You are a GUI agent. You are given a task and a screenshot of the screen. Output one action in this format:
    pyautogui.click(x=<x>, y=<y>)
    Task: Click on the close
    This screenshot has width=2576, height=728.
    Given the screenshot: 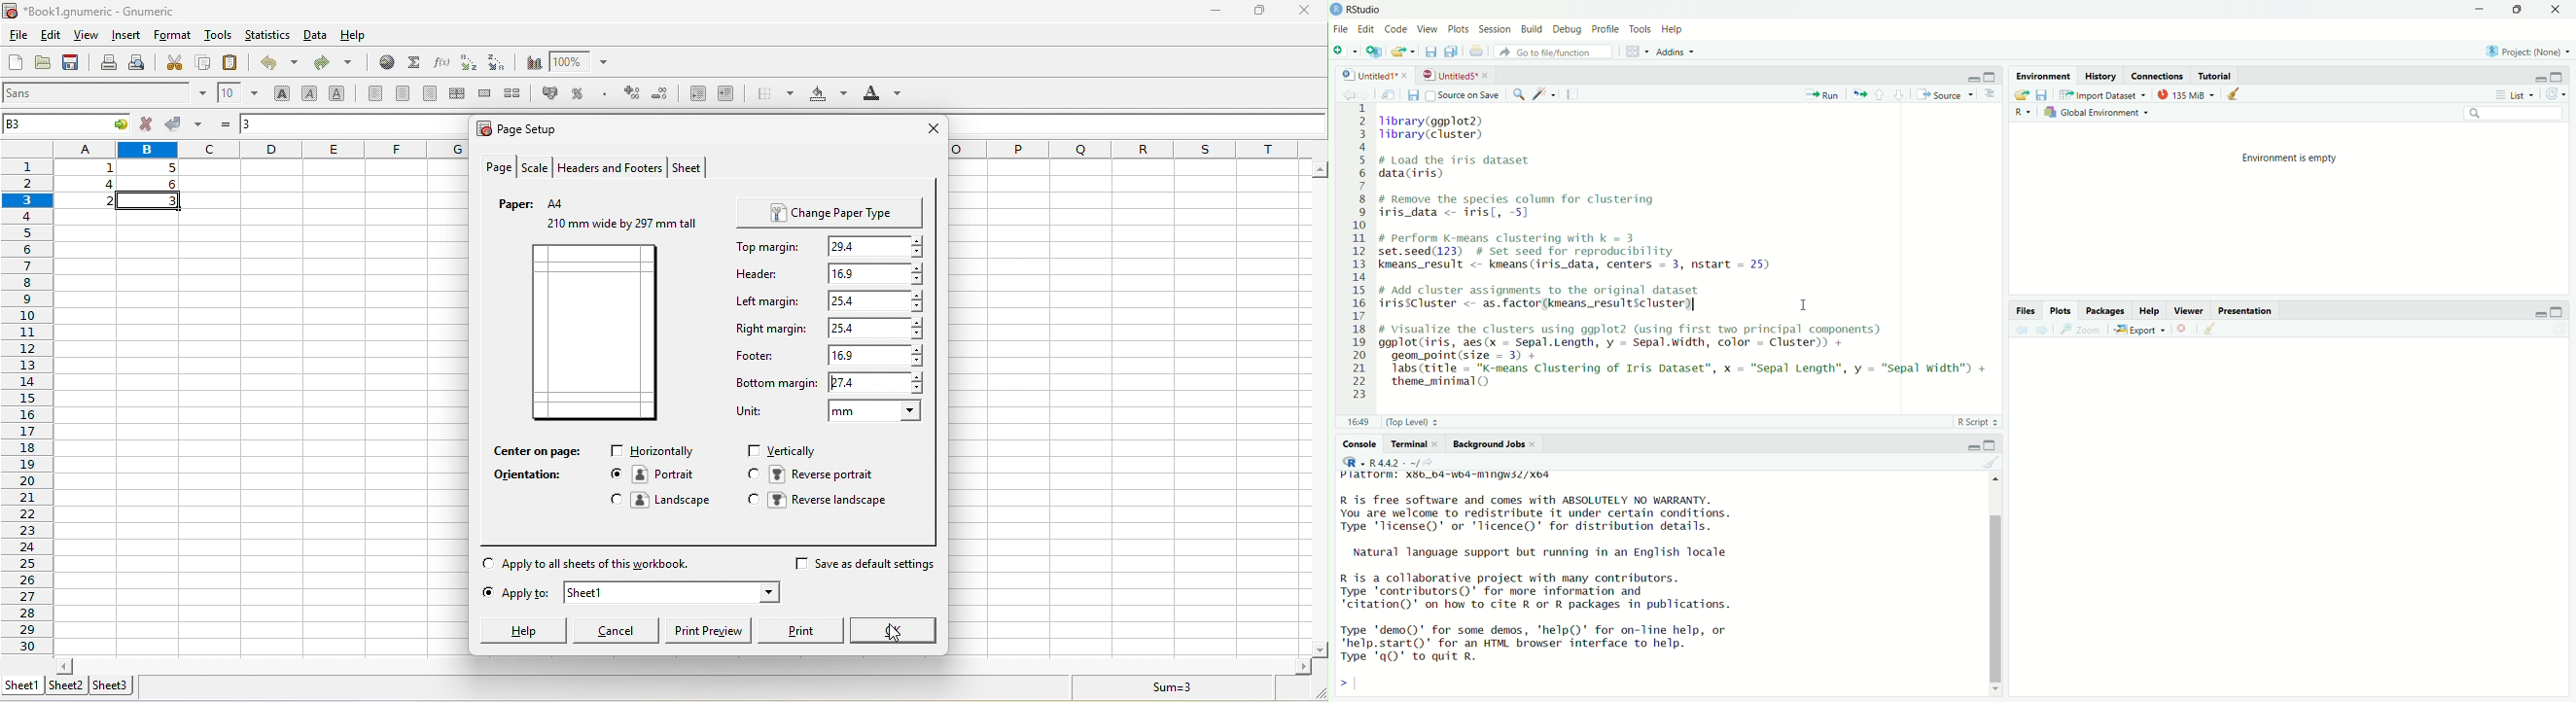 What is the action you would take?
    pyautogui.click(x=1408, y=73)
    